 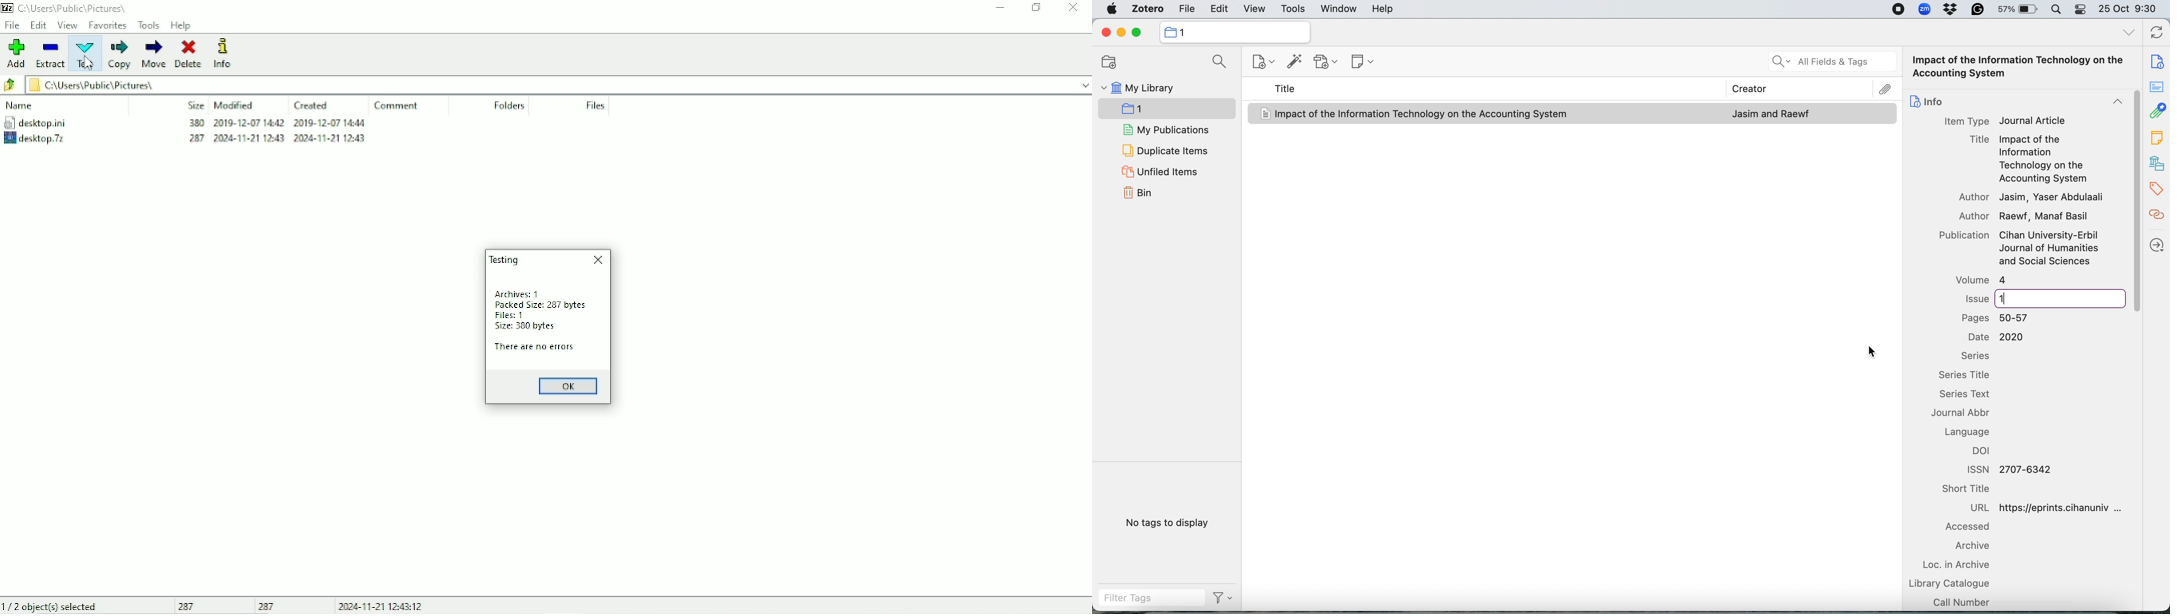 I want to click on article title, so click(x=1979, y=139).